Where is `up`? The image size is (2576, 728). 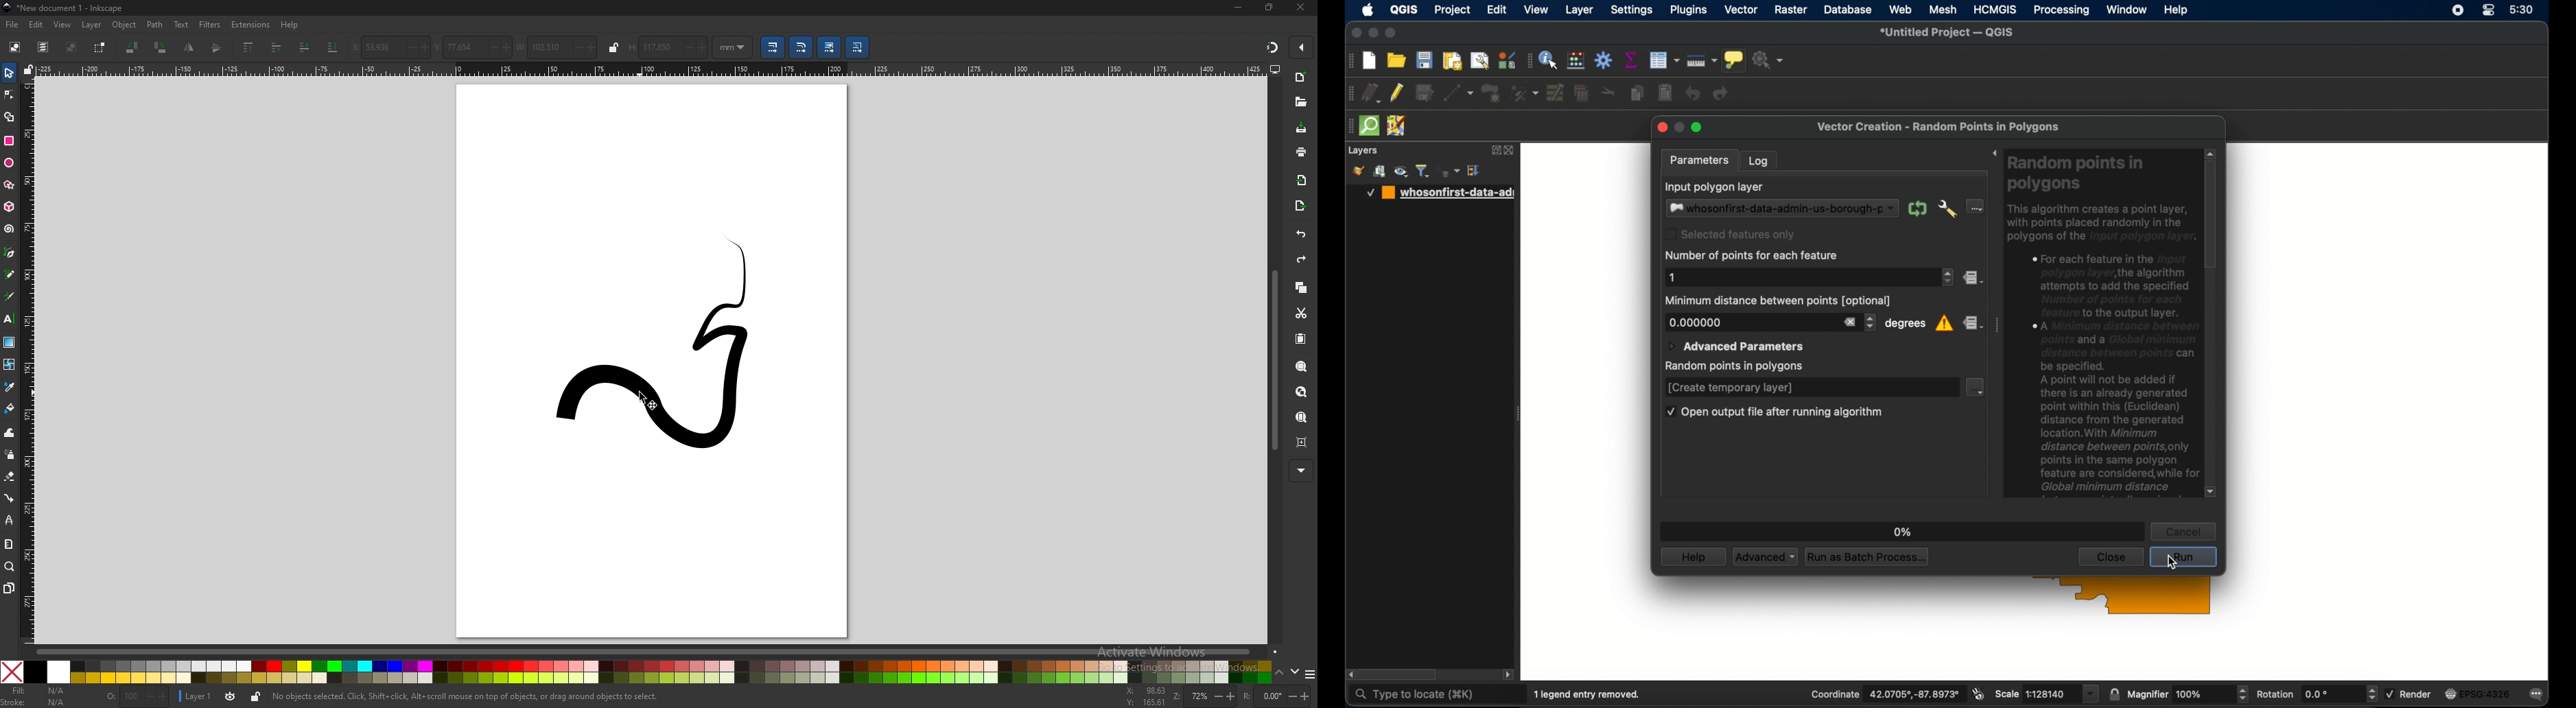
up is located at coordinates (1280, 673).